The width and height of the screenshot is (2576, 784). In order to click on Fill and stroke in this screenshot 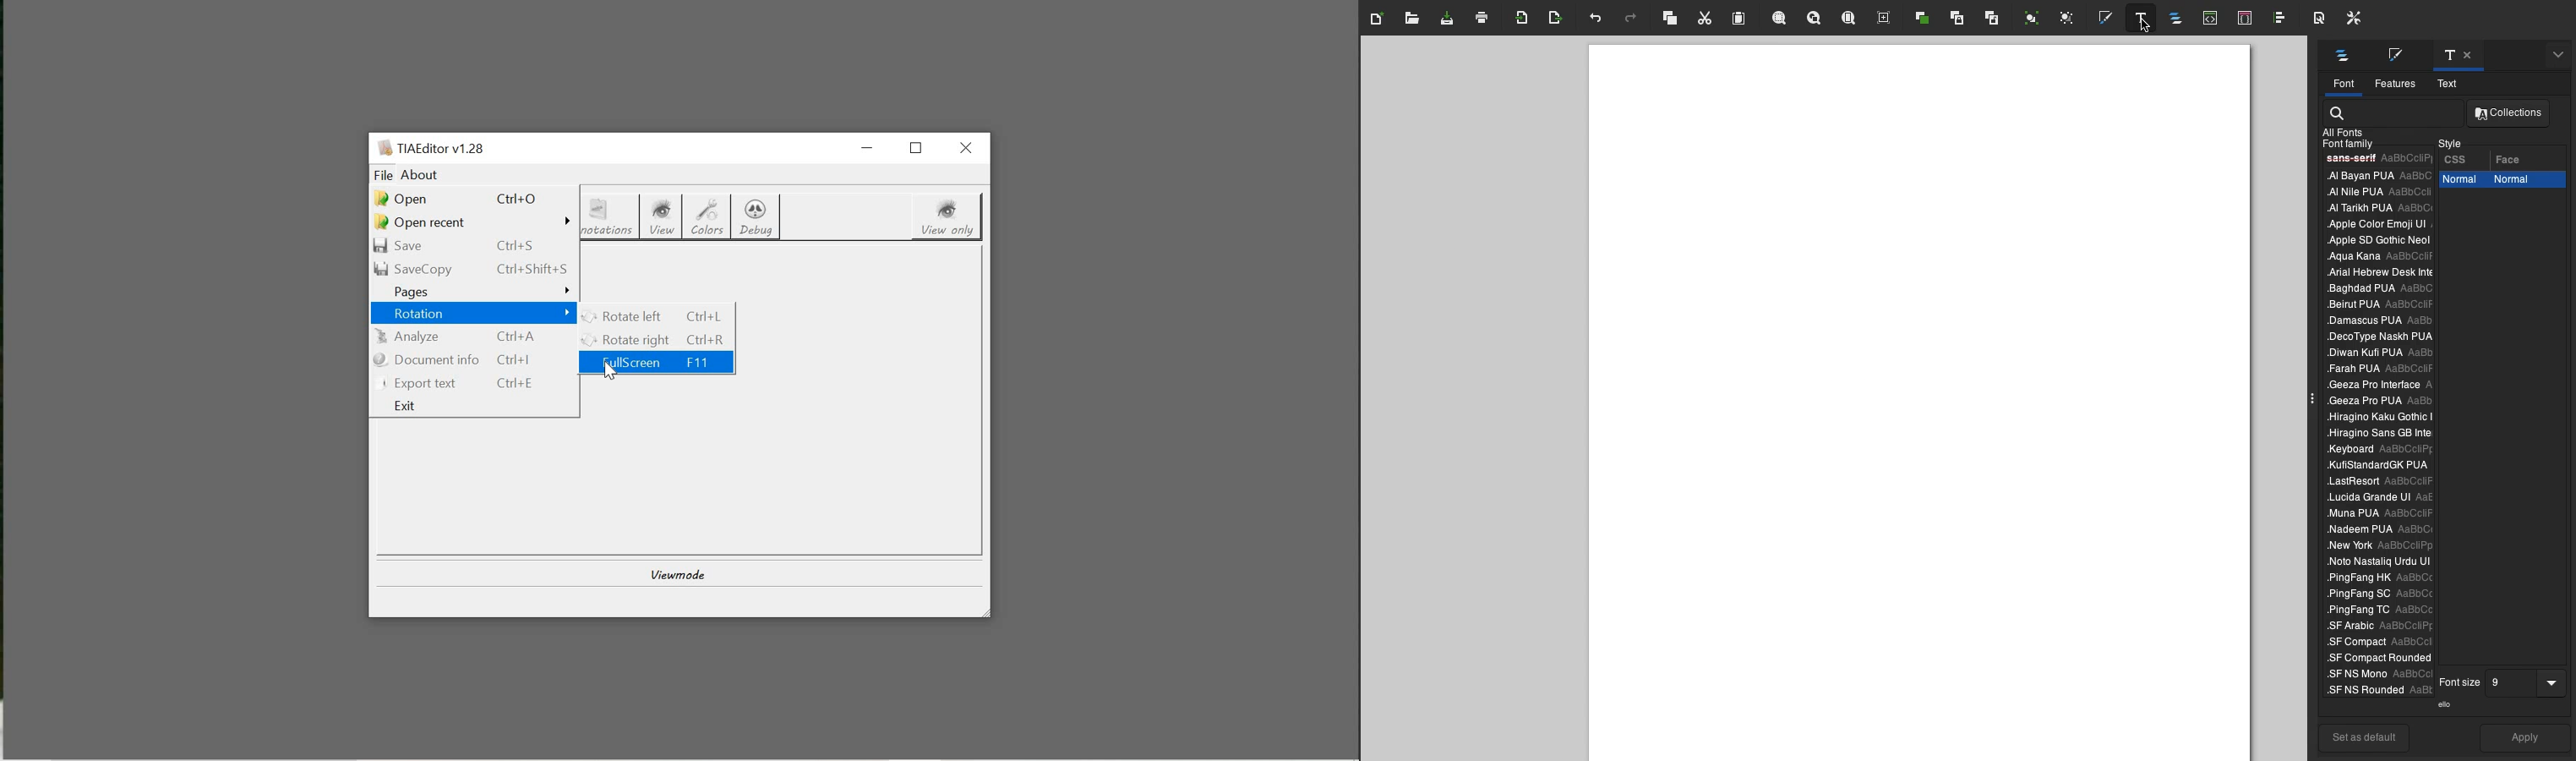, I will do `click(2110, 19)`.